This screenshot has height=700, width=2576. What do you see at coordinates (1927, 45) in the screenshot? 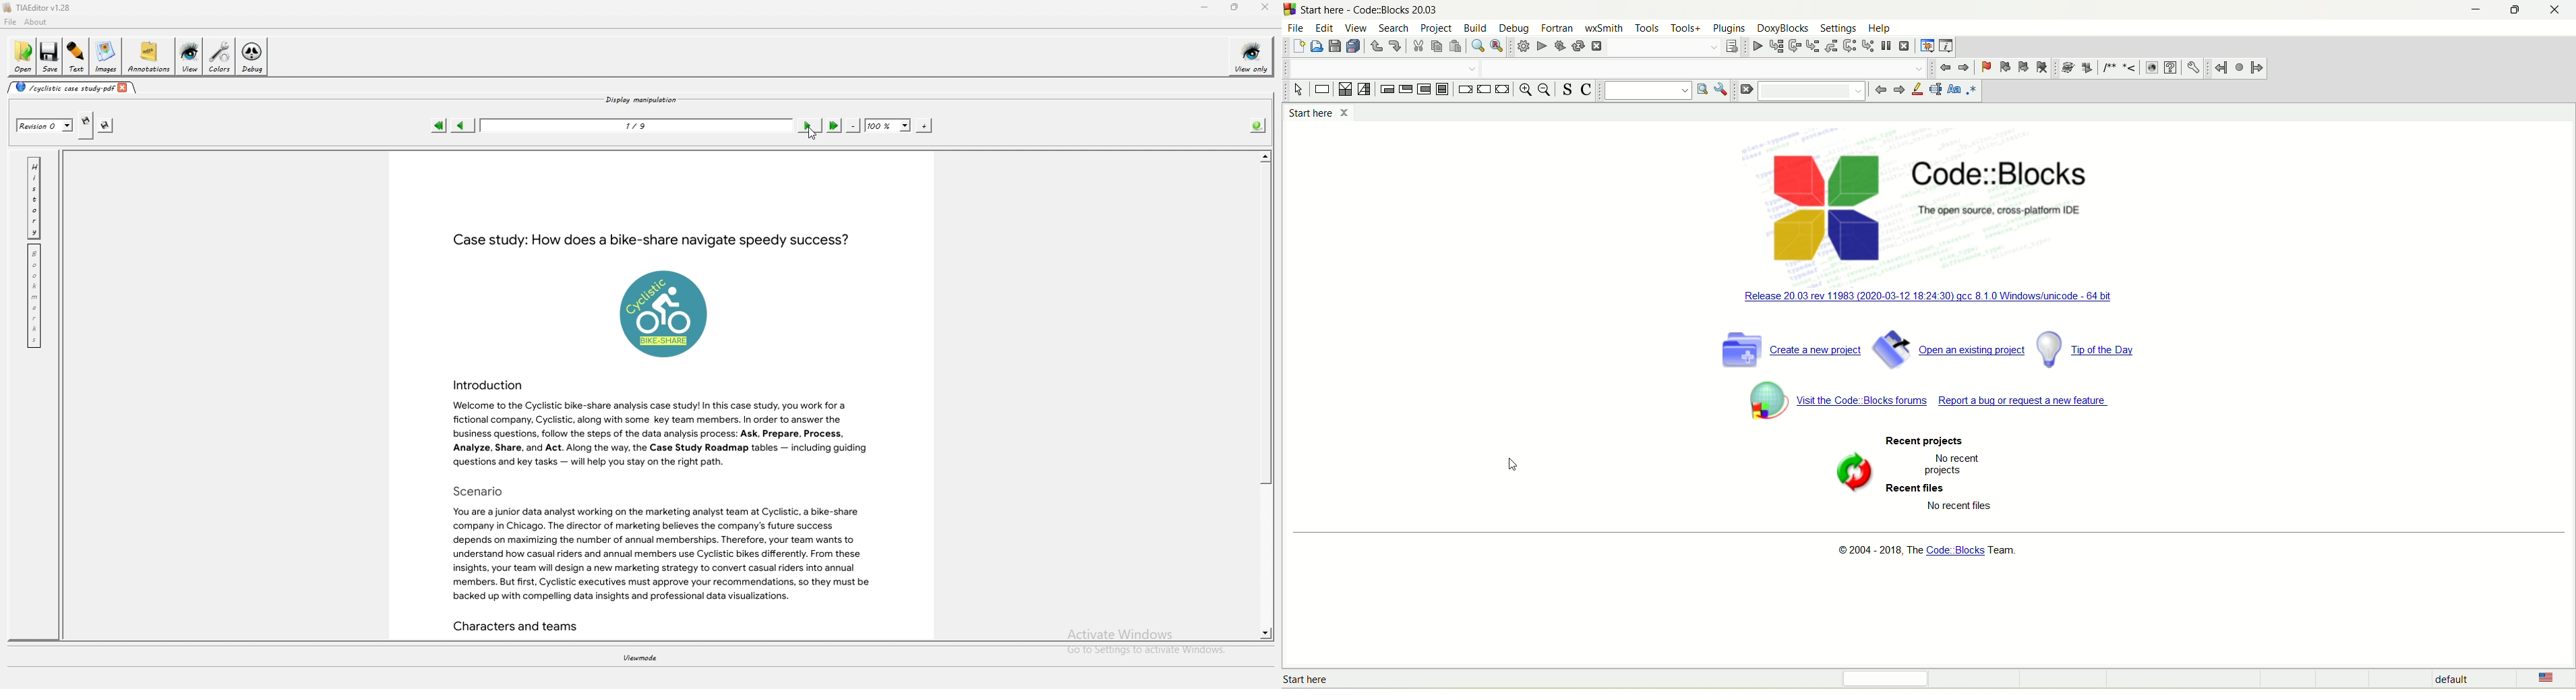
I see `debugging` at bounding box center [1927, 45].